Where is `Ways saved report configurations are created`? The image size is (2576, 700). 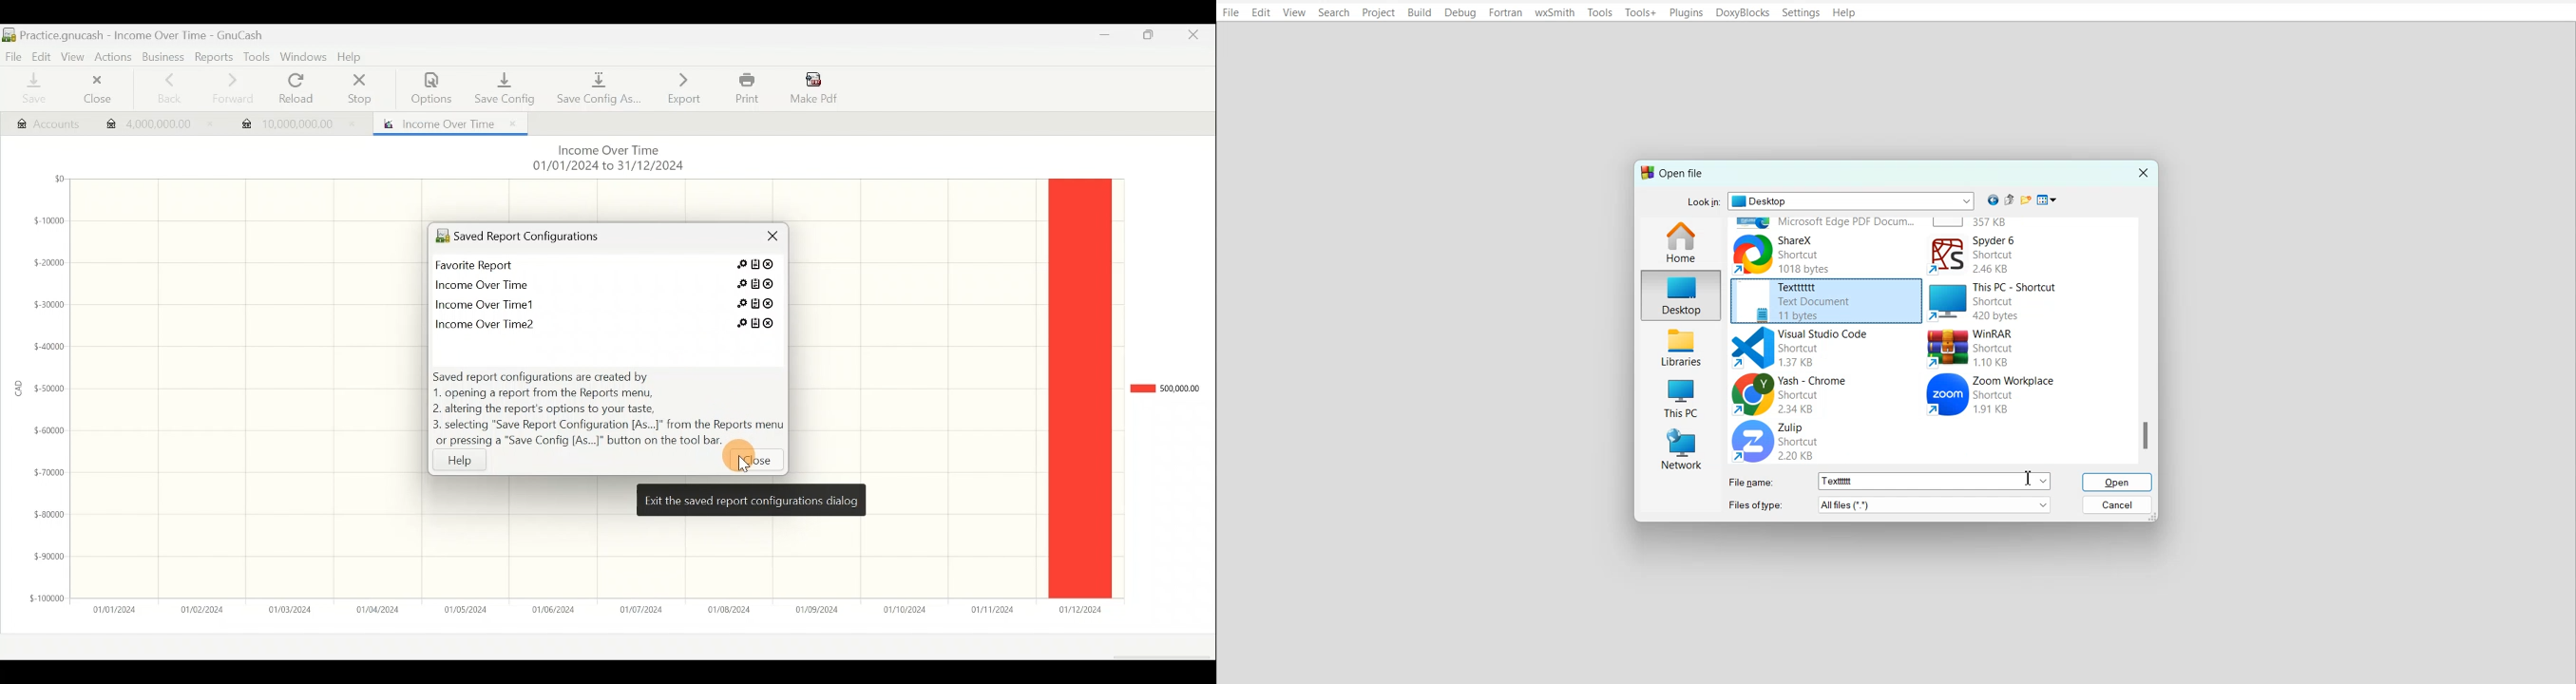
Ways saved report configurations are created is located at coordinates (608, 410).